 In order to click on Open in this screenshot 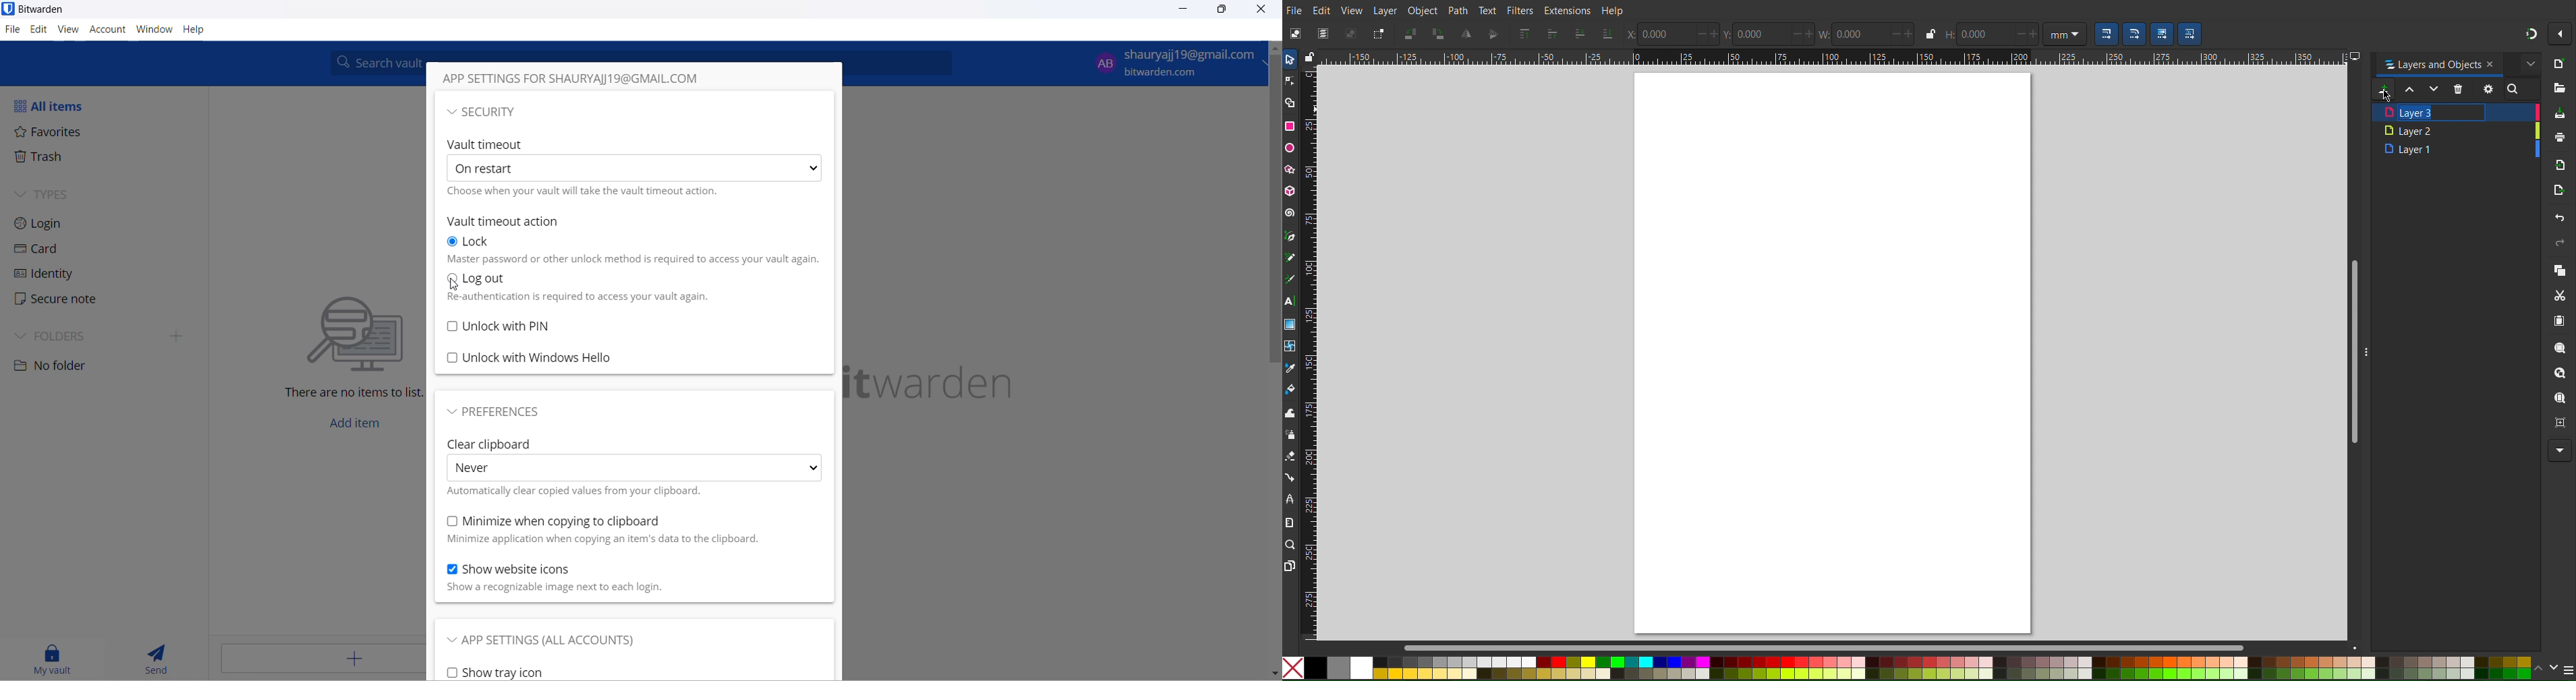, I will do `click(2559, 90)`.